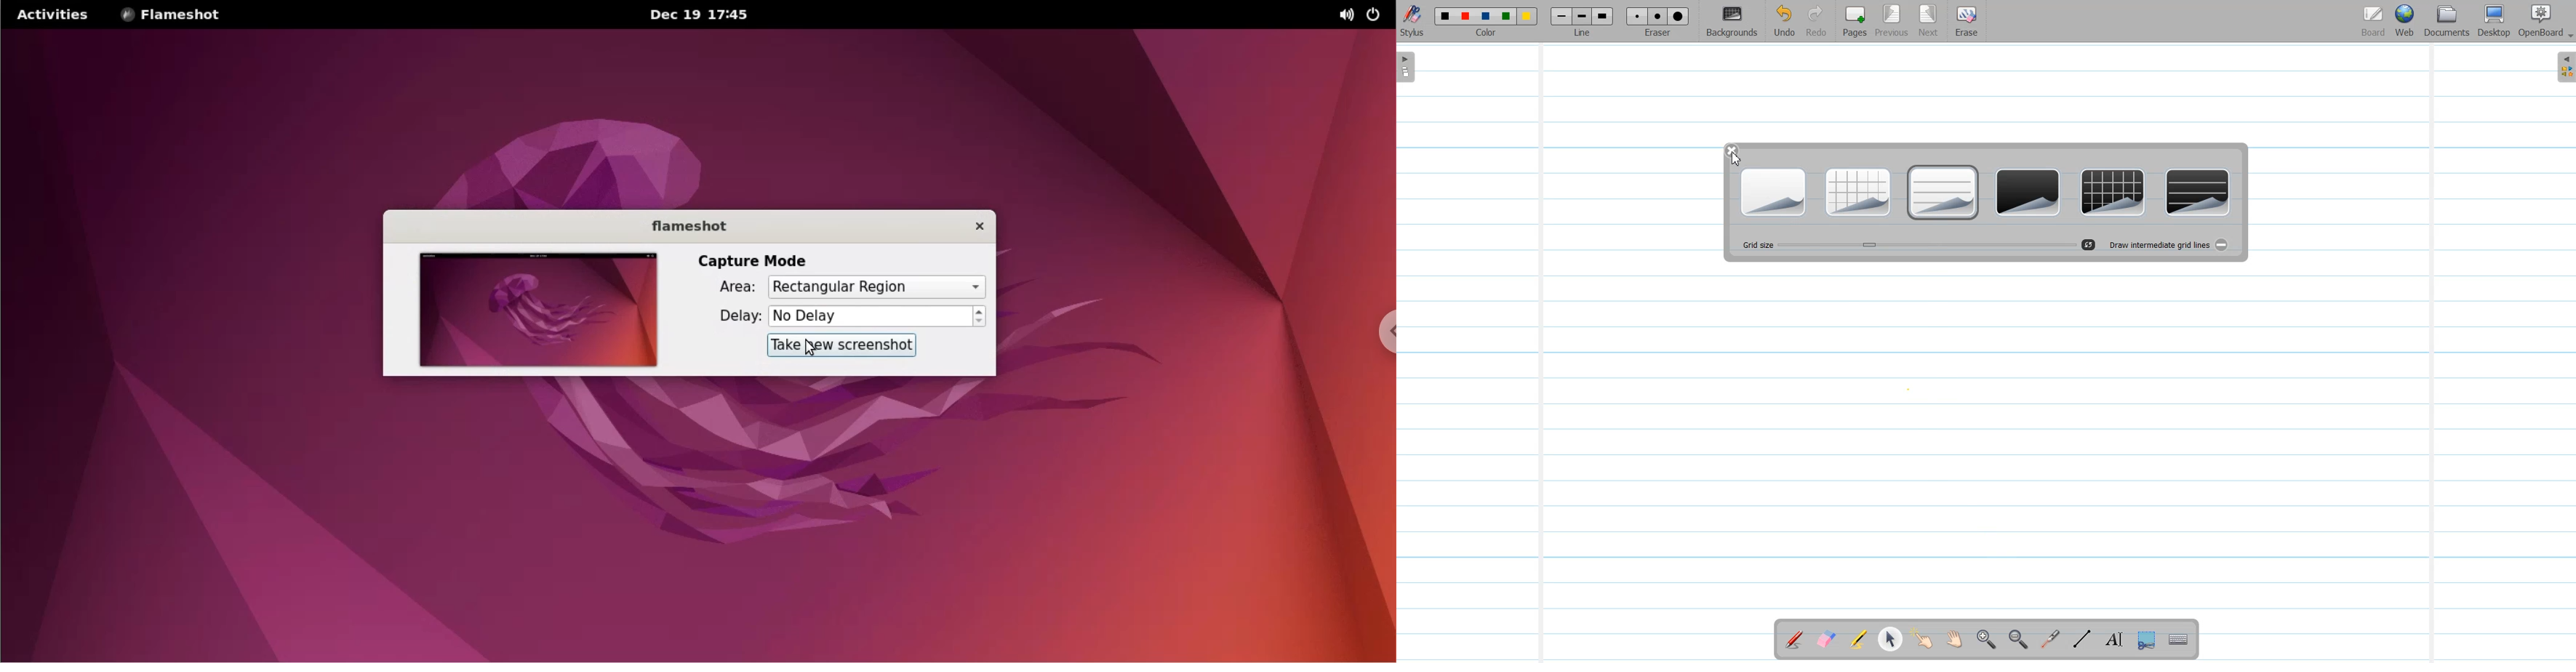 The image size is (2576, 672). I want to click on Previous, so click(1894, 22).